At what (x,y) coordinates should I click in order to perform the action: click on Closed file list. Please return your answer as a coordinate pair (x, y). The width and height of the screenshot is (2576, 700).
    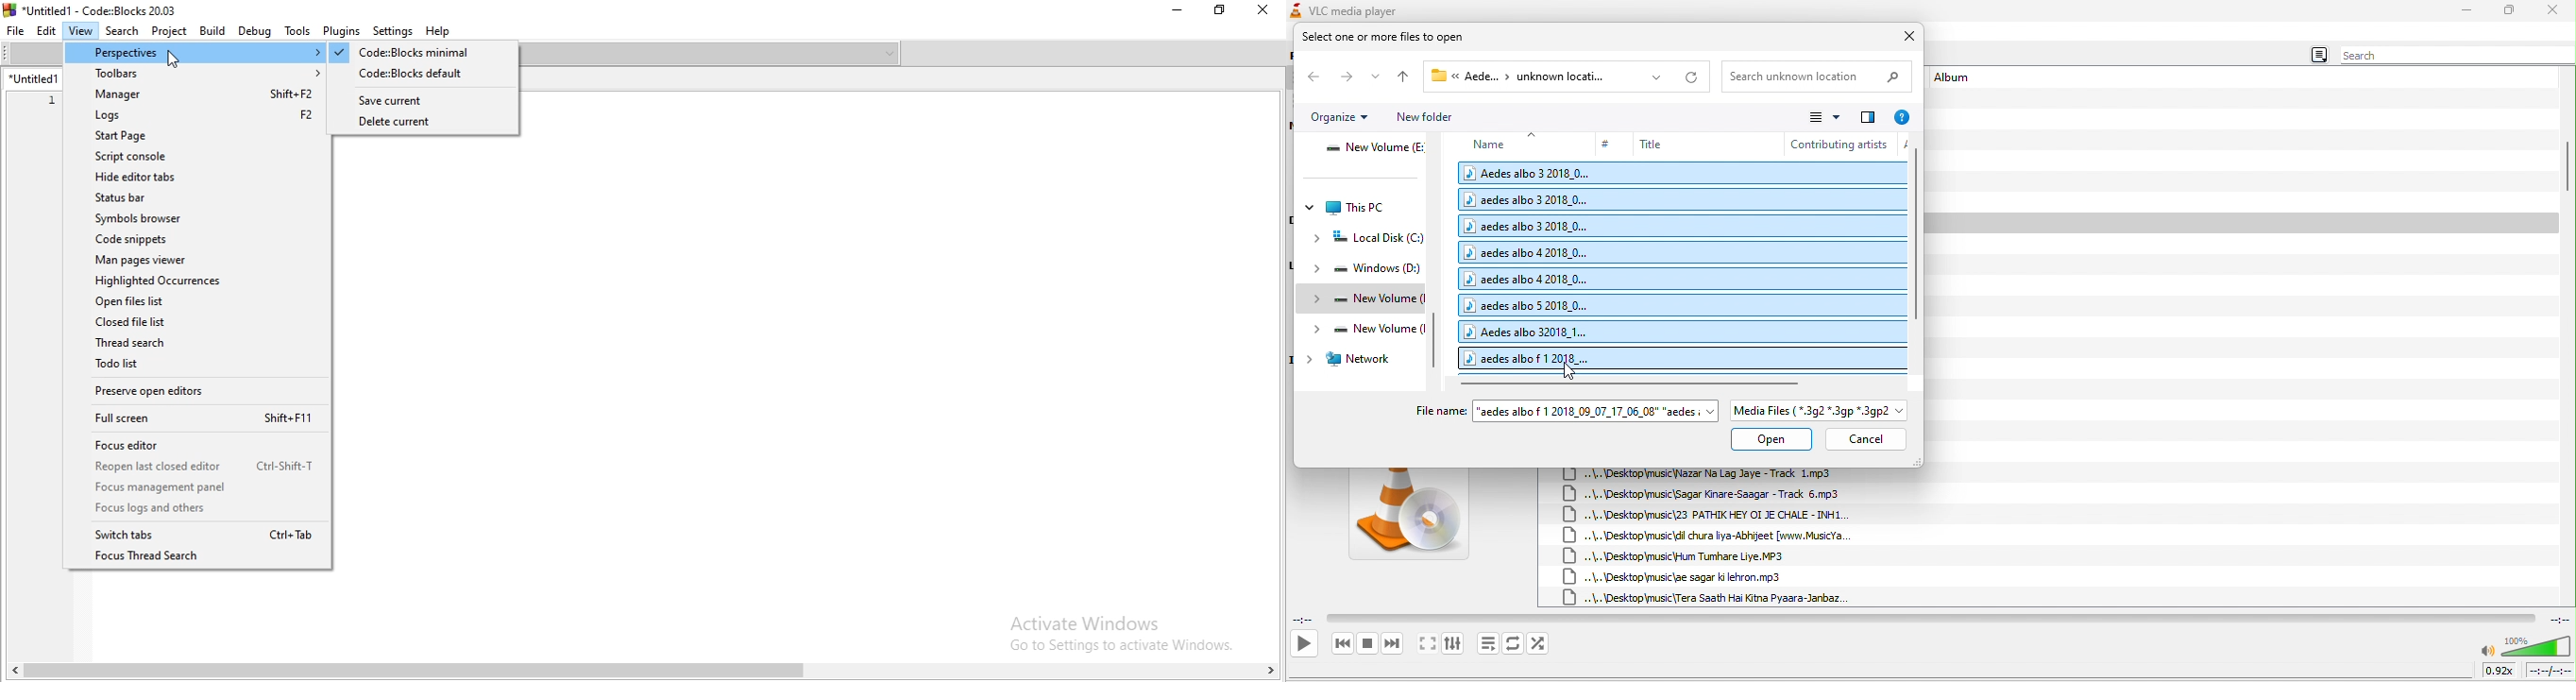
    Looking at the image, I should click on (195, 321).